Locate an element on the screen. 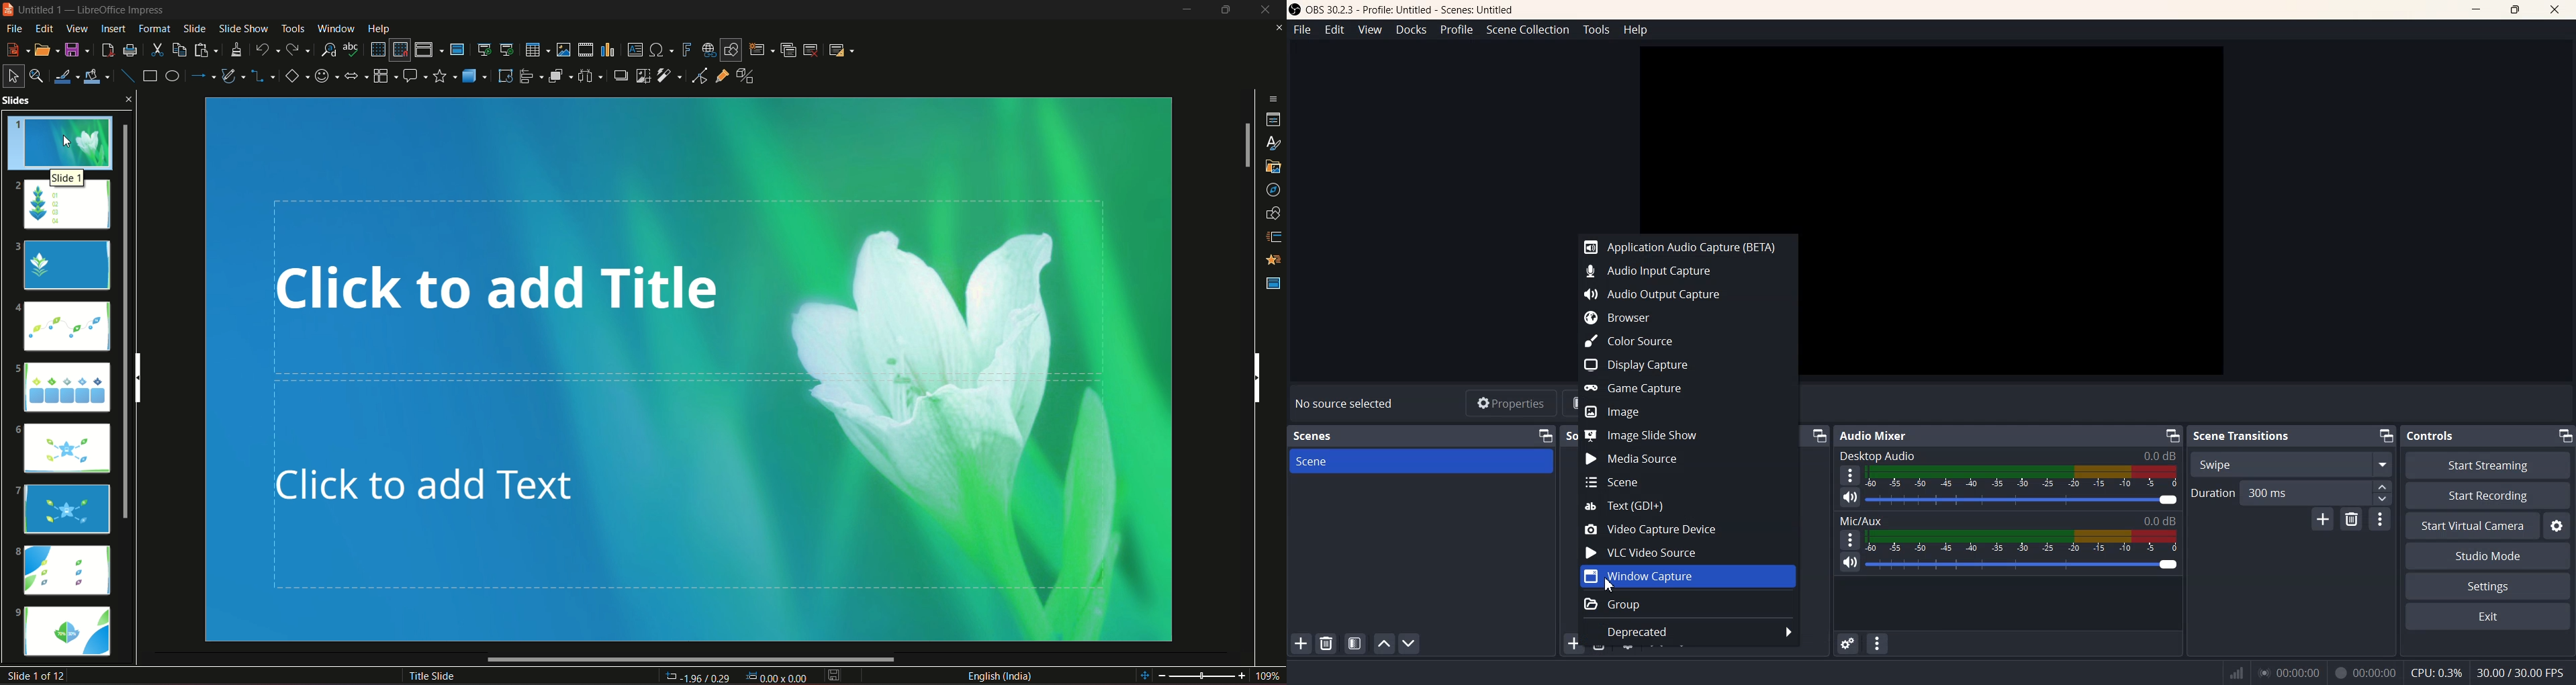 The image size is (2576, 700). logo and title is located at coordinates (86, 12).